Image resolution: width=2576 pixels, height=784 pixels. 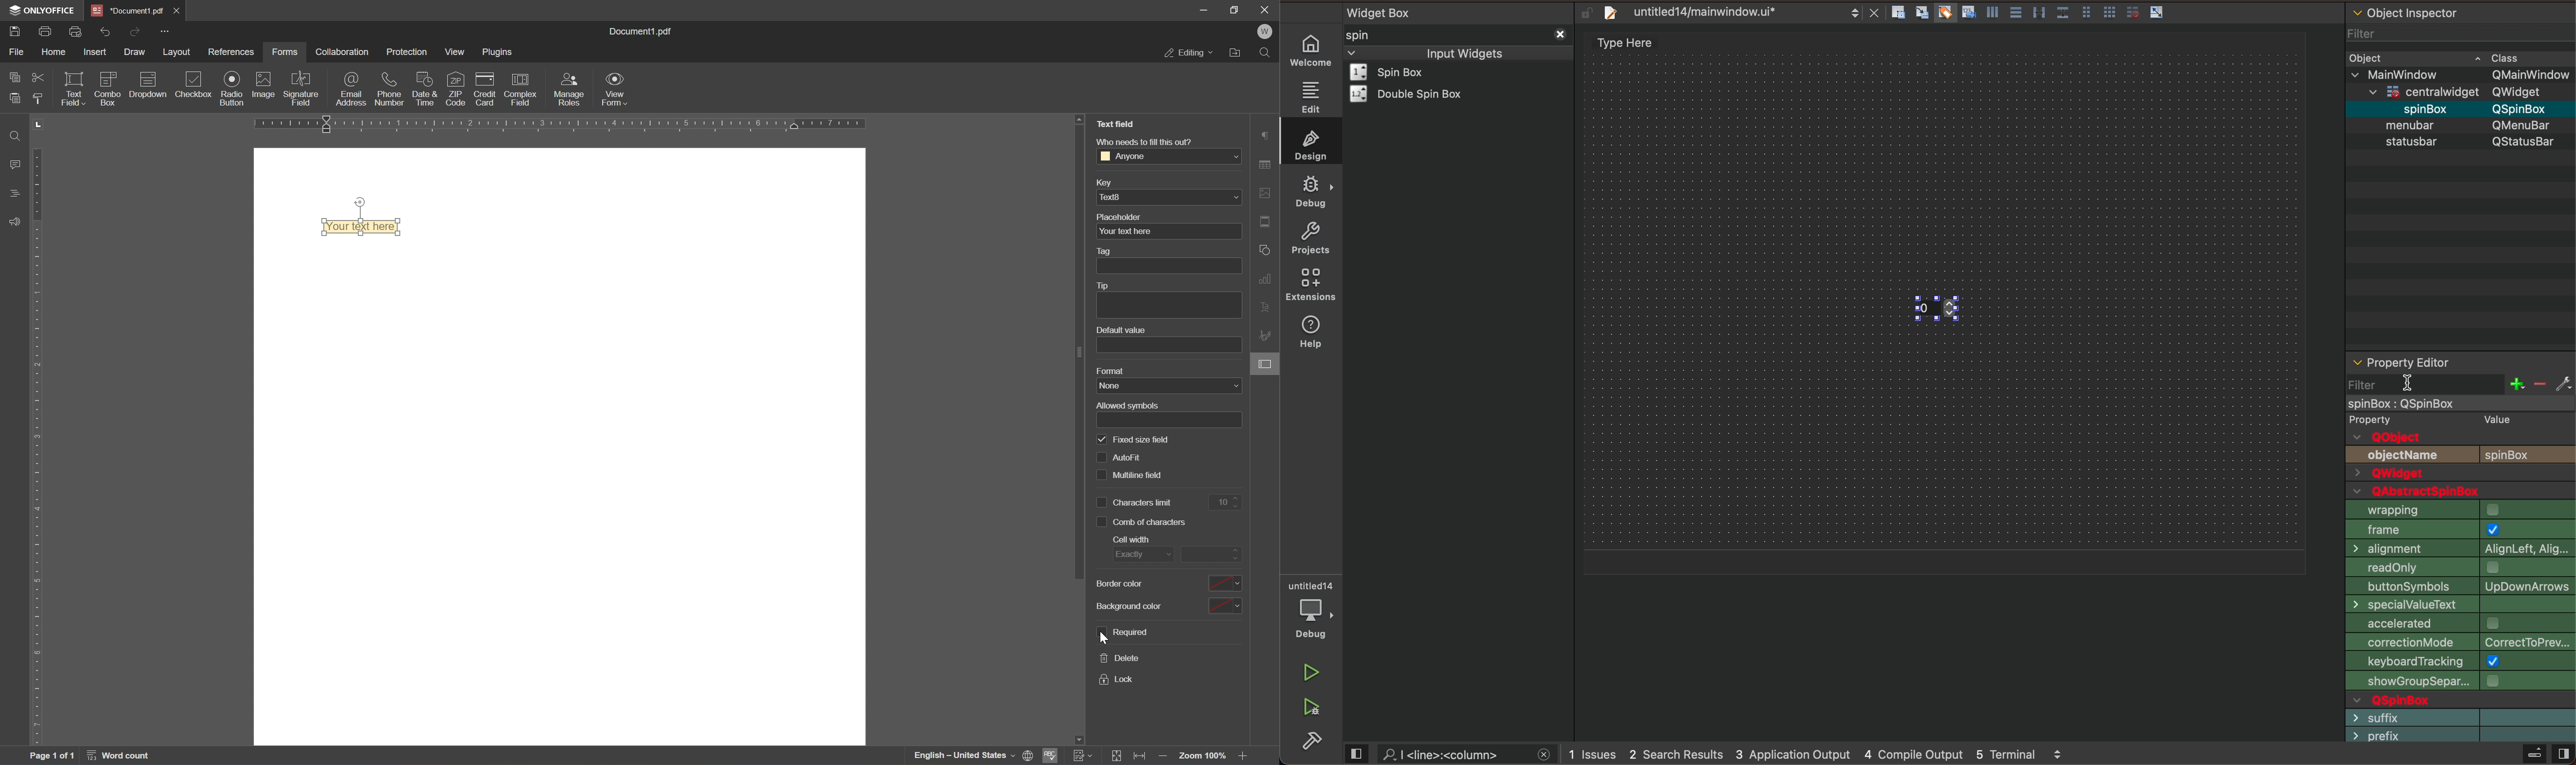 What do you see at coordinates (1126, 231) in the screenshot?
I see `your text here` at bounding box center [1126, 231].